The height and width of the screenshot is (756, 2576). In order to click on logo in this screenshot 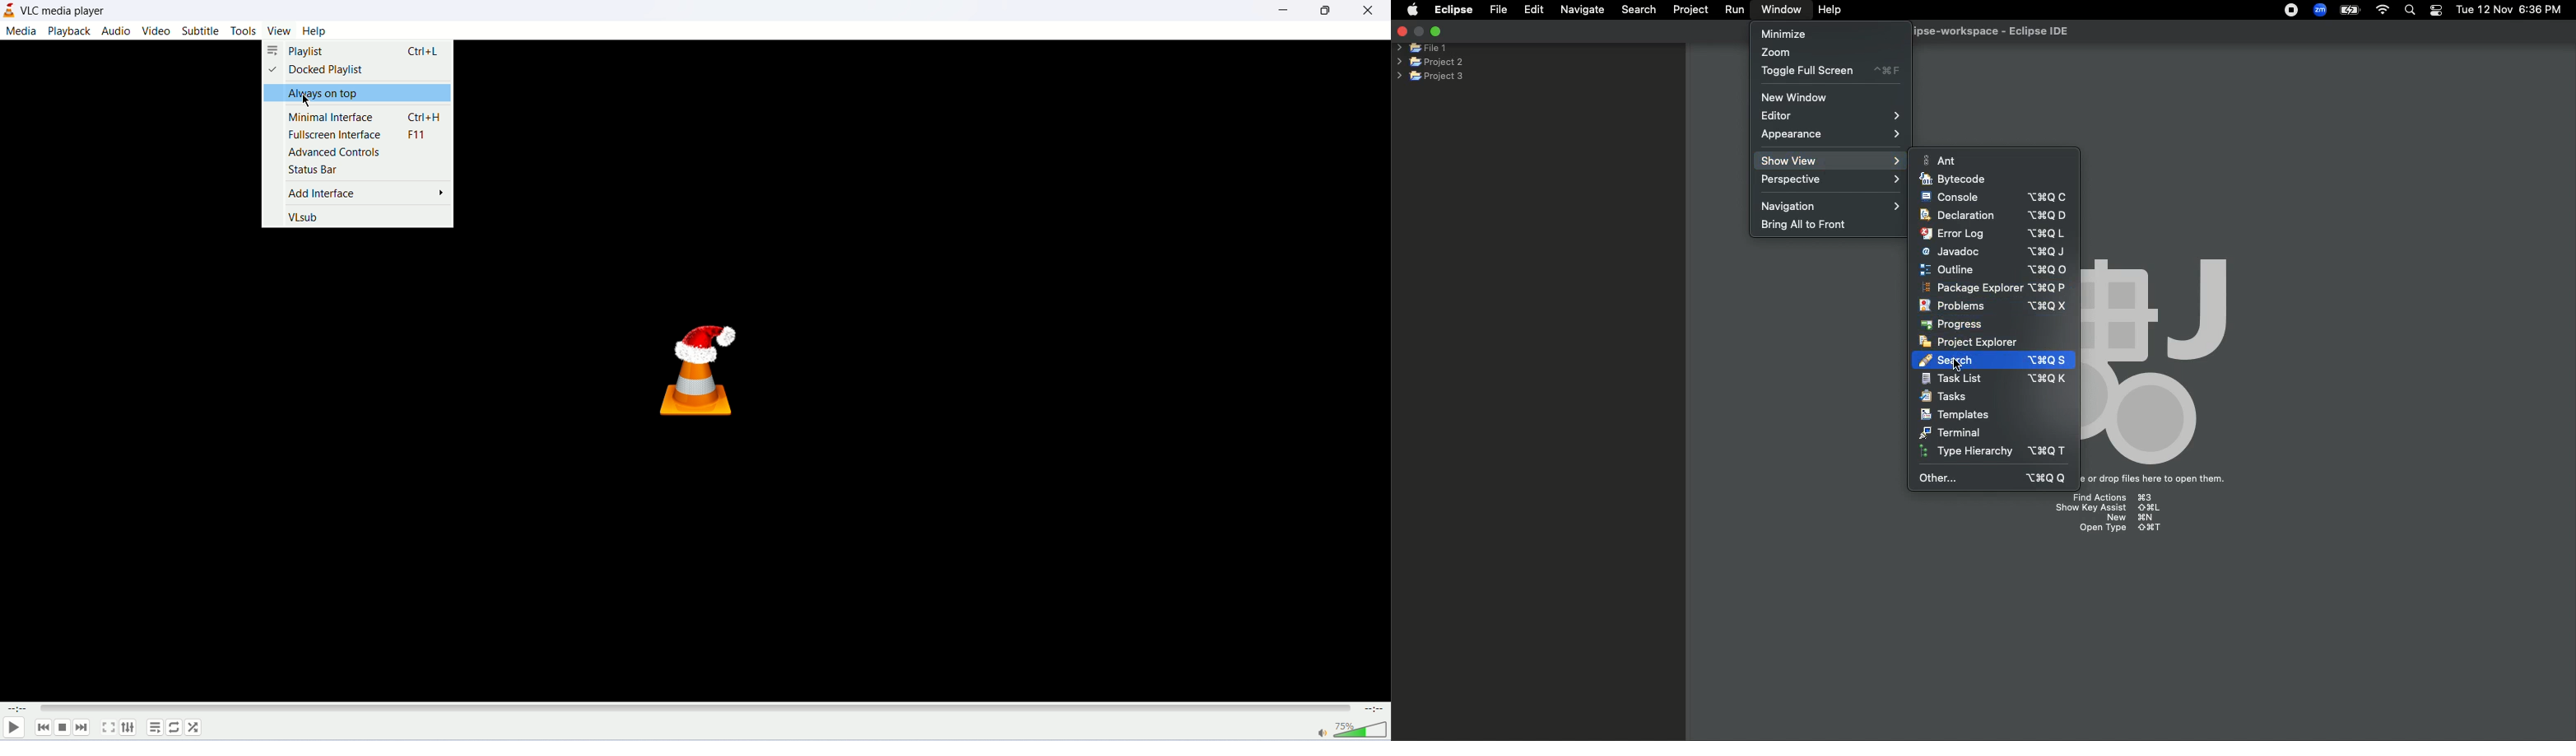, I will do `click(9, 9)`.